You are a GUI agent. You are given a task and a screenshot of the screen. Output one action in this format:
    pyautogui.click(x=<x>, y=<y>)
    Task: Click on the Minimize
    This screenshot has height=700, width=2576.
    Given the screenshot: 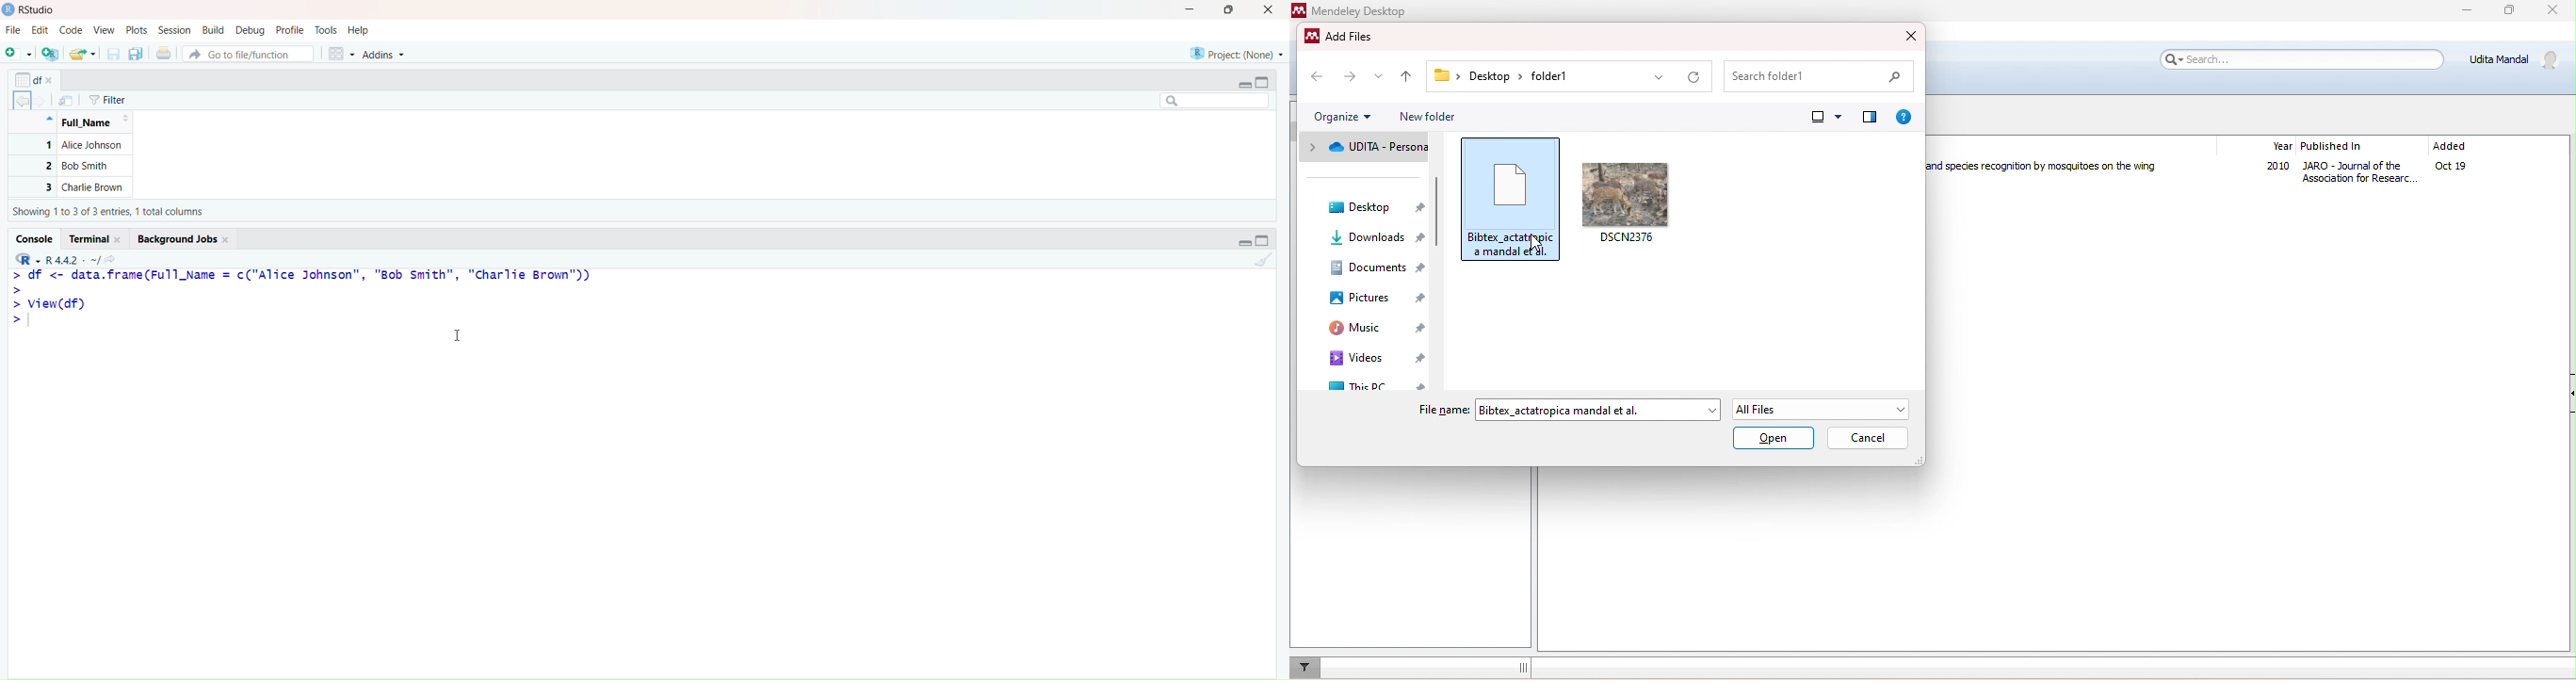 What is the action you would take?
    pyautogui.click(x=1244, y=83)
    